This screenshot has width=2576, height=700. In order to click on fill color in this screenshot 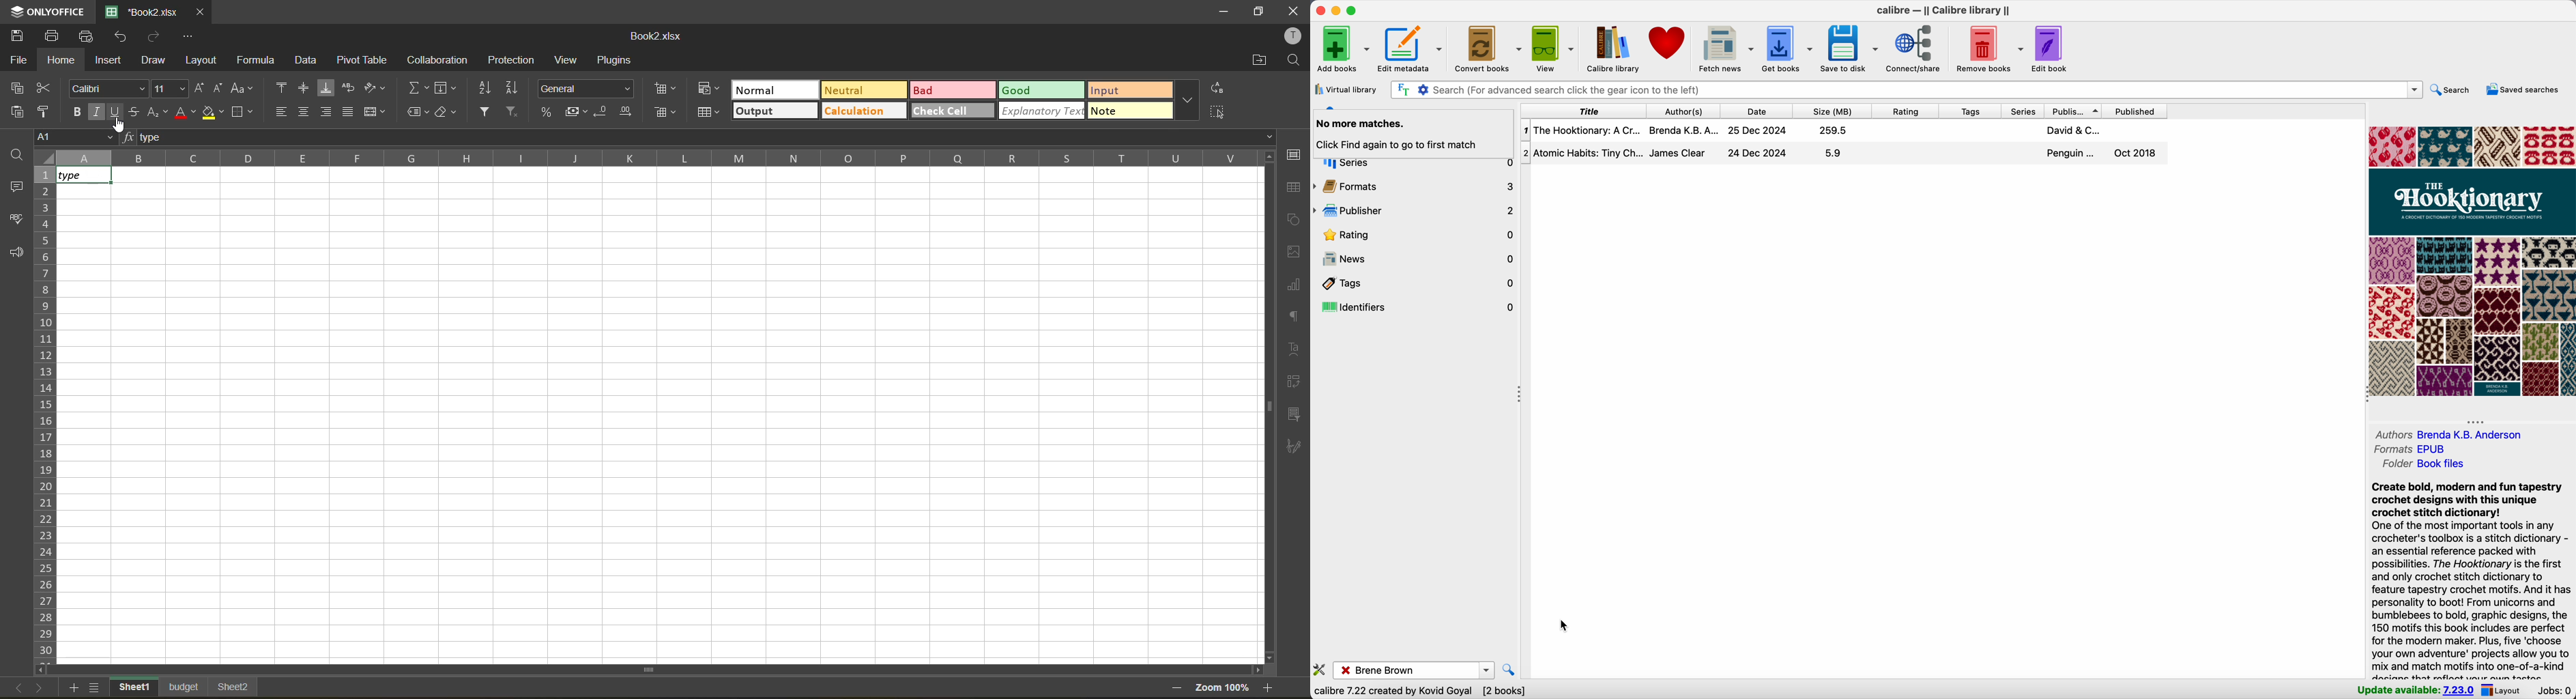, I will do `click(212, 114)`.